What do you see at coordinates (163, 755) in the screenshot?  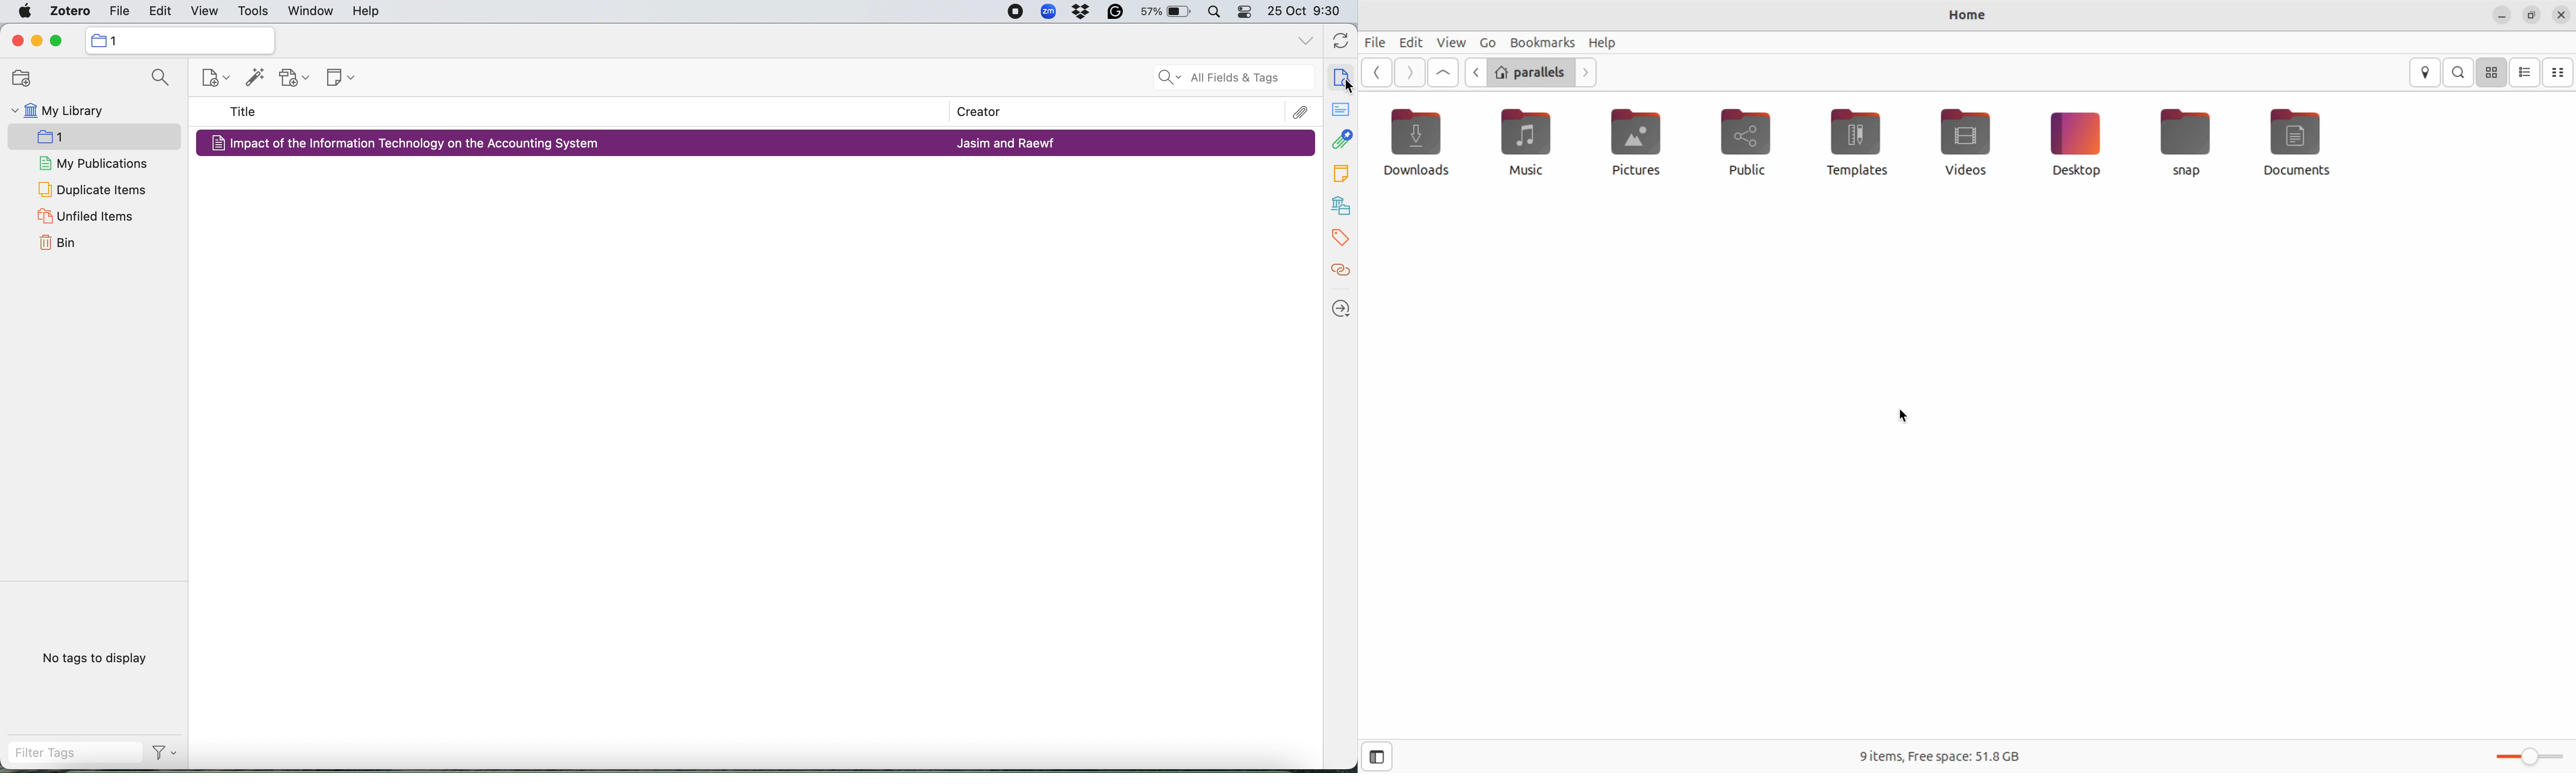 I see `actions` at bounding box center [163, 755].